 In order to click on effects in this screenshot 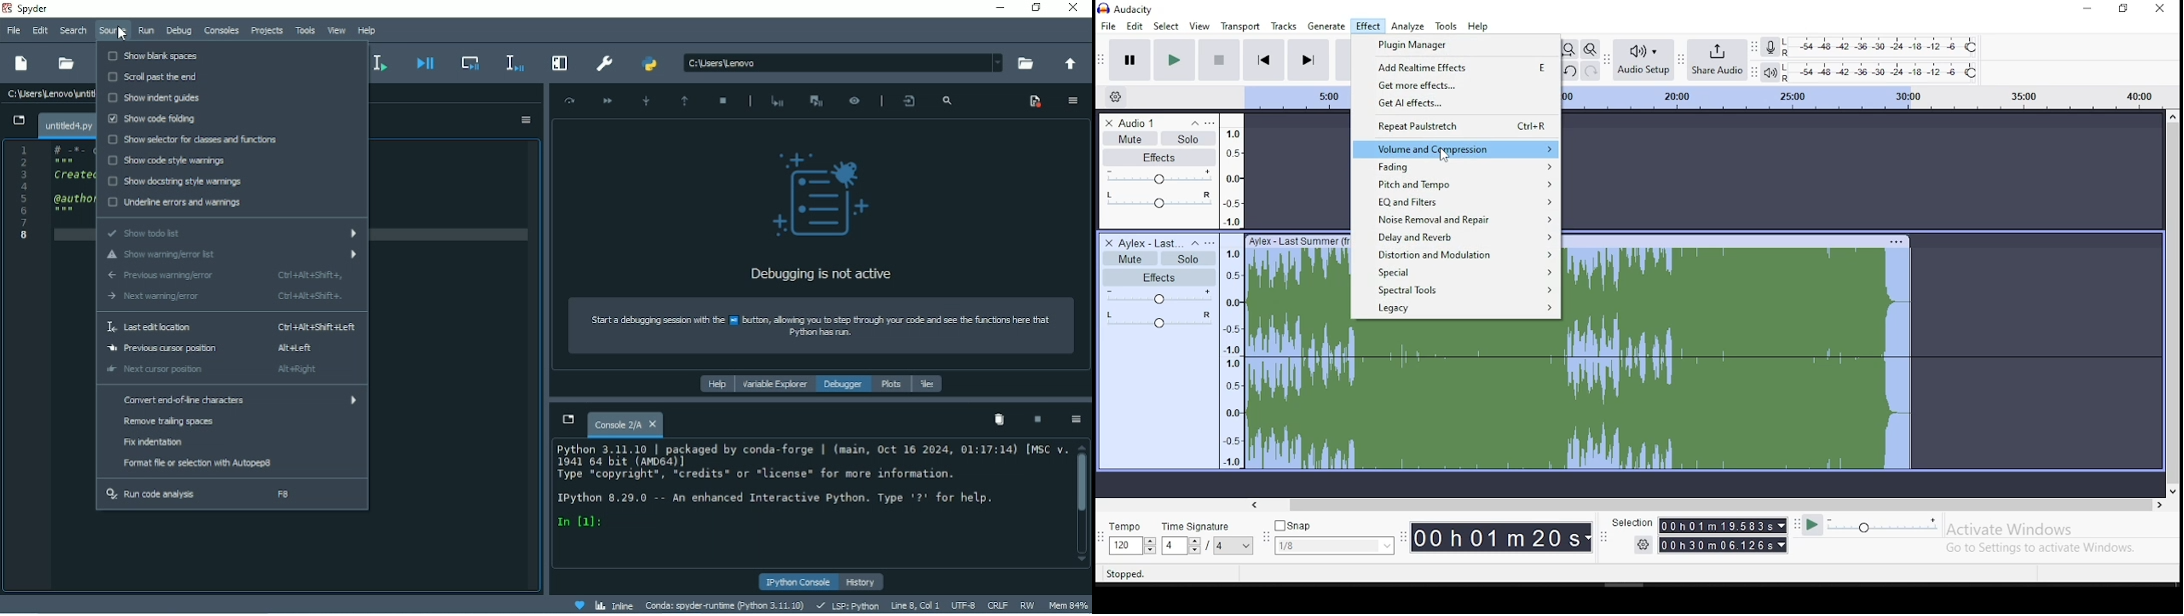, I will do `click(1159, 158)`.